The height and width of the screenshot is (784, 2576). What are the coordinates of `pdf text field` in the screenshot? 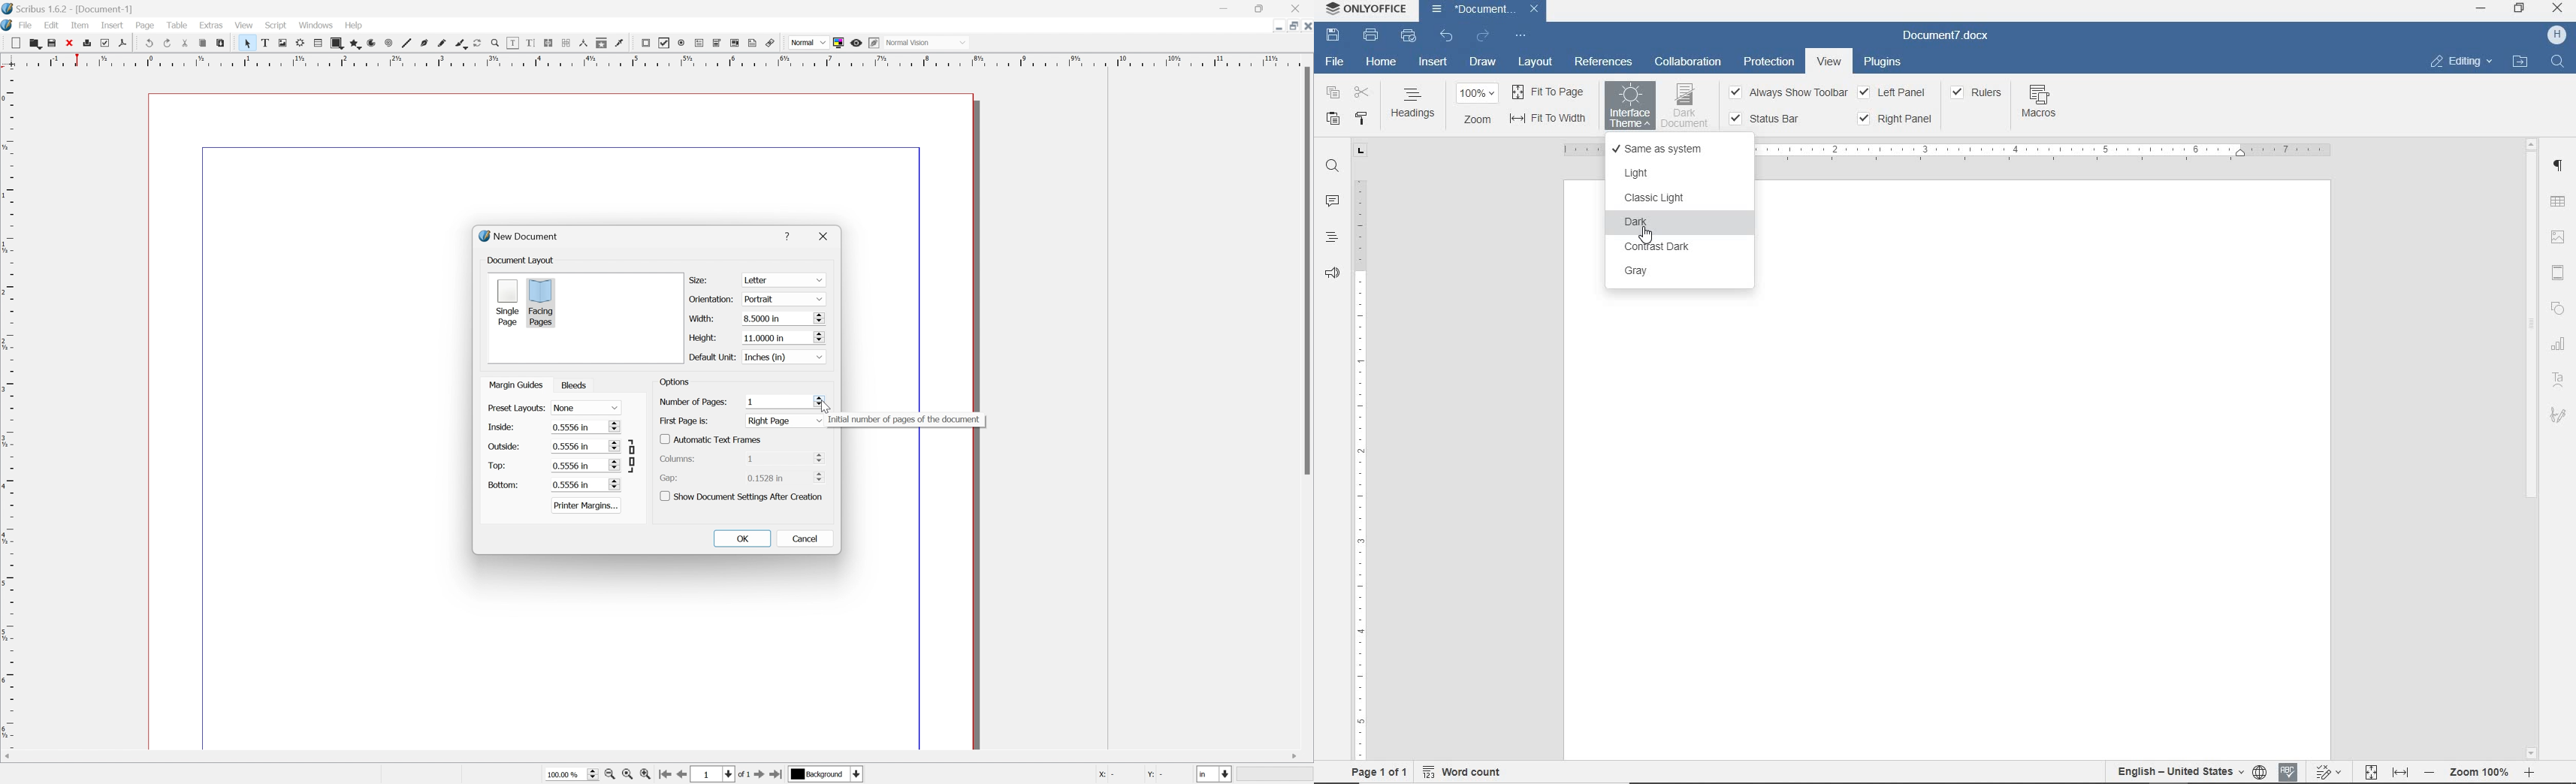 It's located at (701, 42).